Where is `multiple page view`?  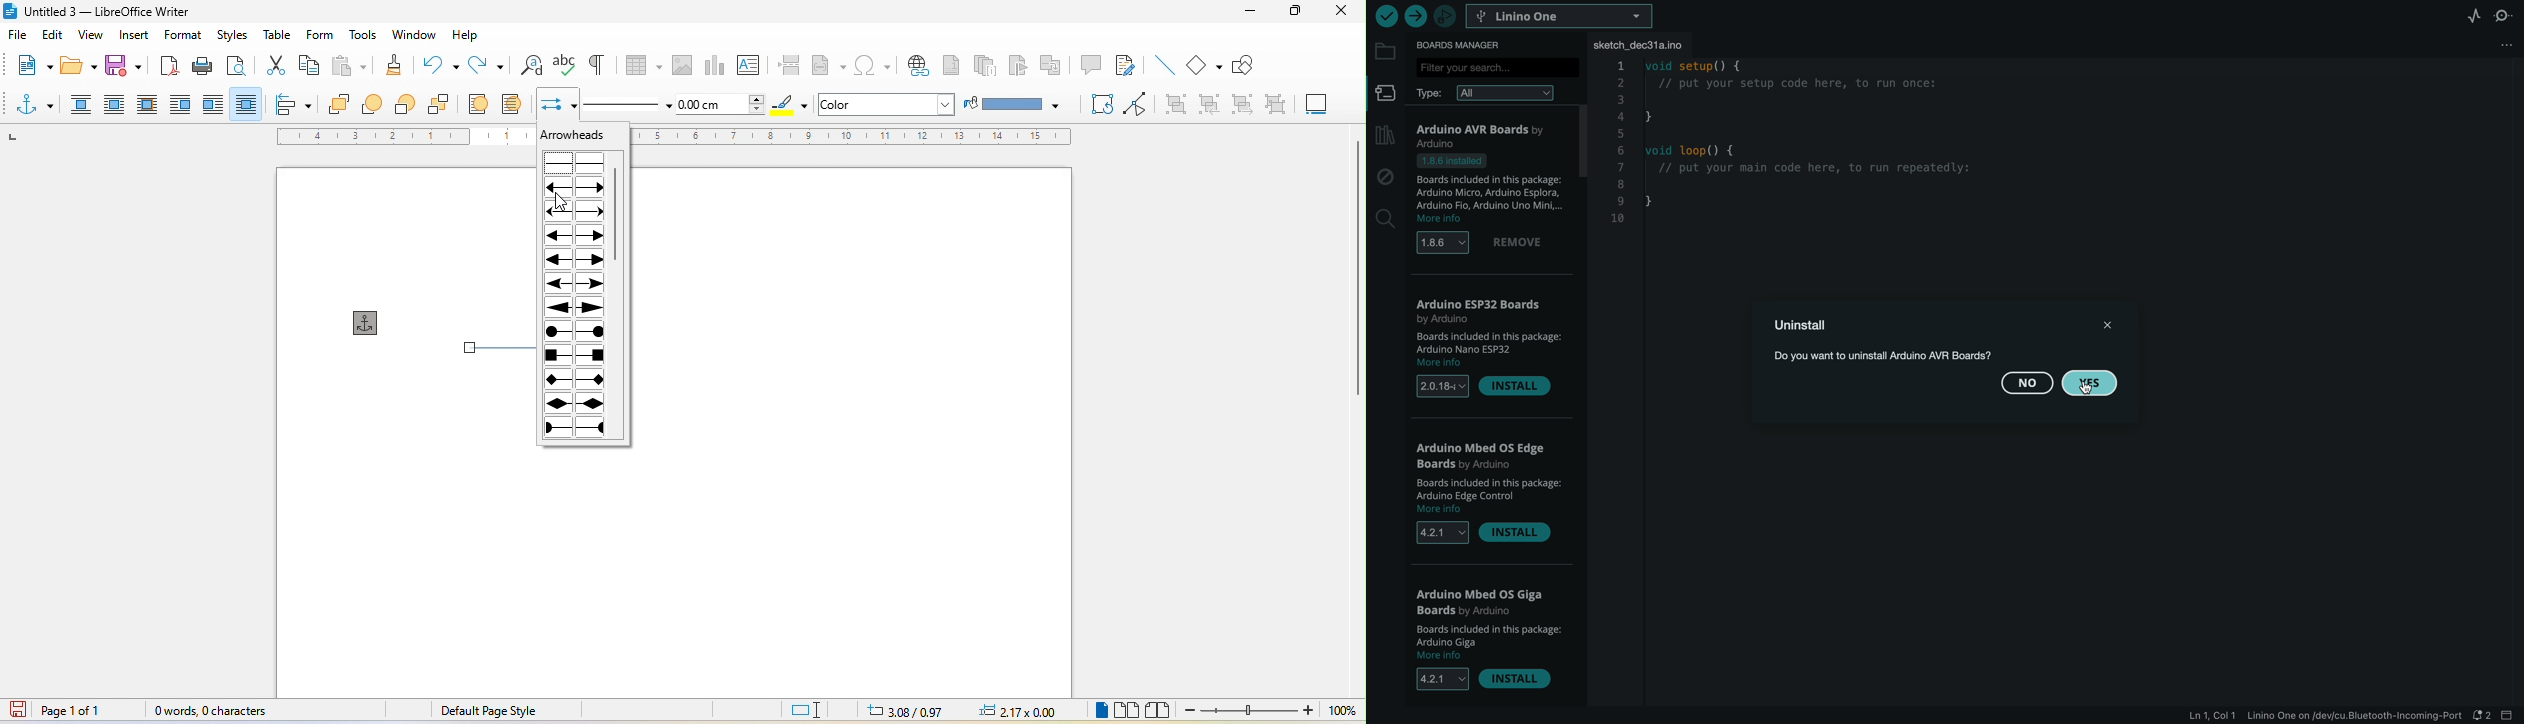
multiple page view is located at coordinates (1128, 711).